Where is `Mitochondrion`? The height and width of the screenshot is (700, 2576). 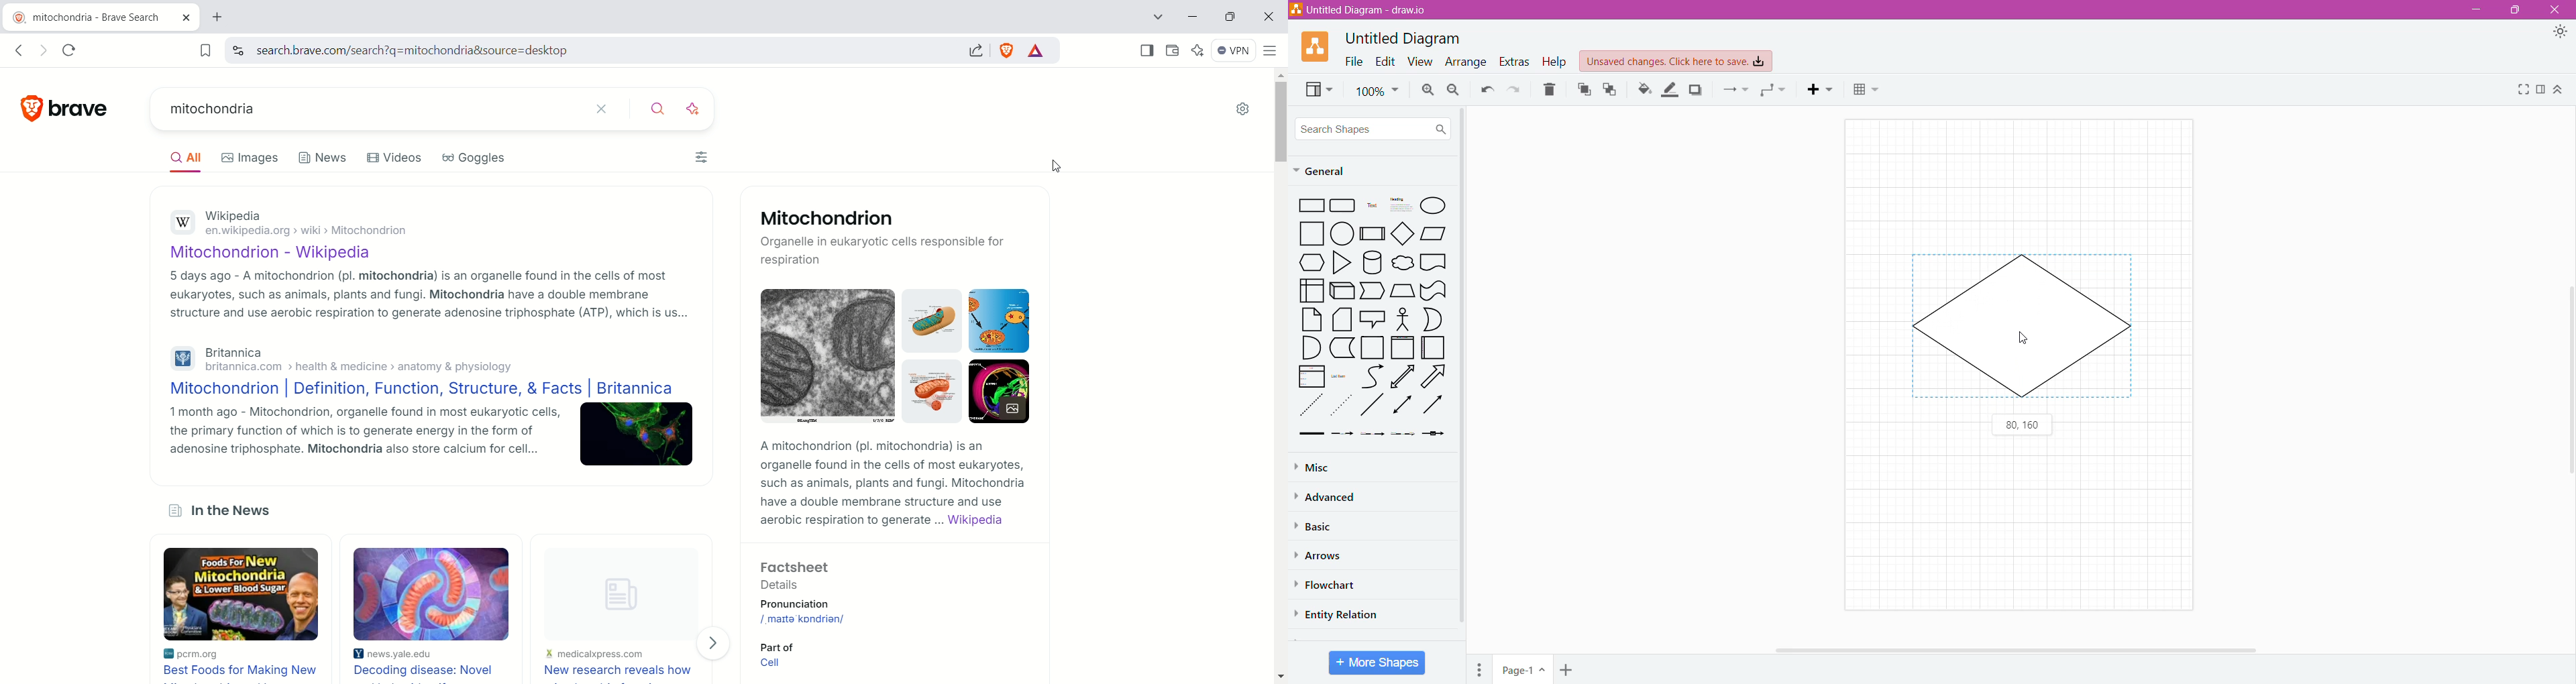 Mitochondrion is located at coordinates (871, 218).